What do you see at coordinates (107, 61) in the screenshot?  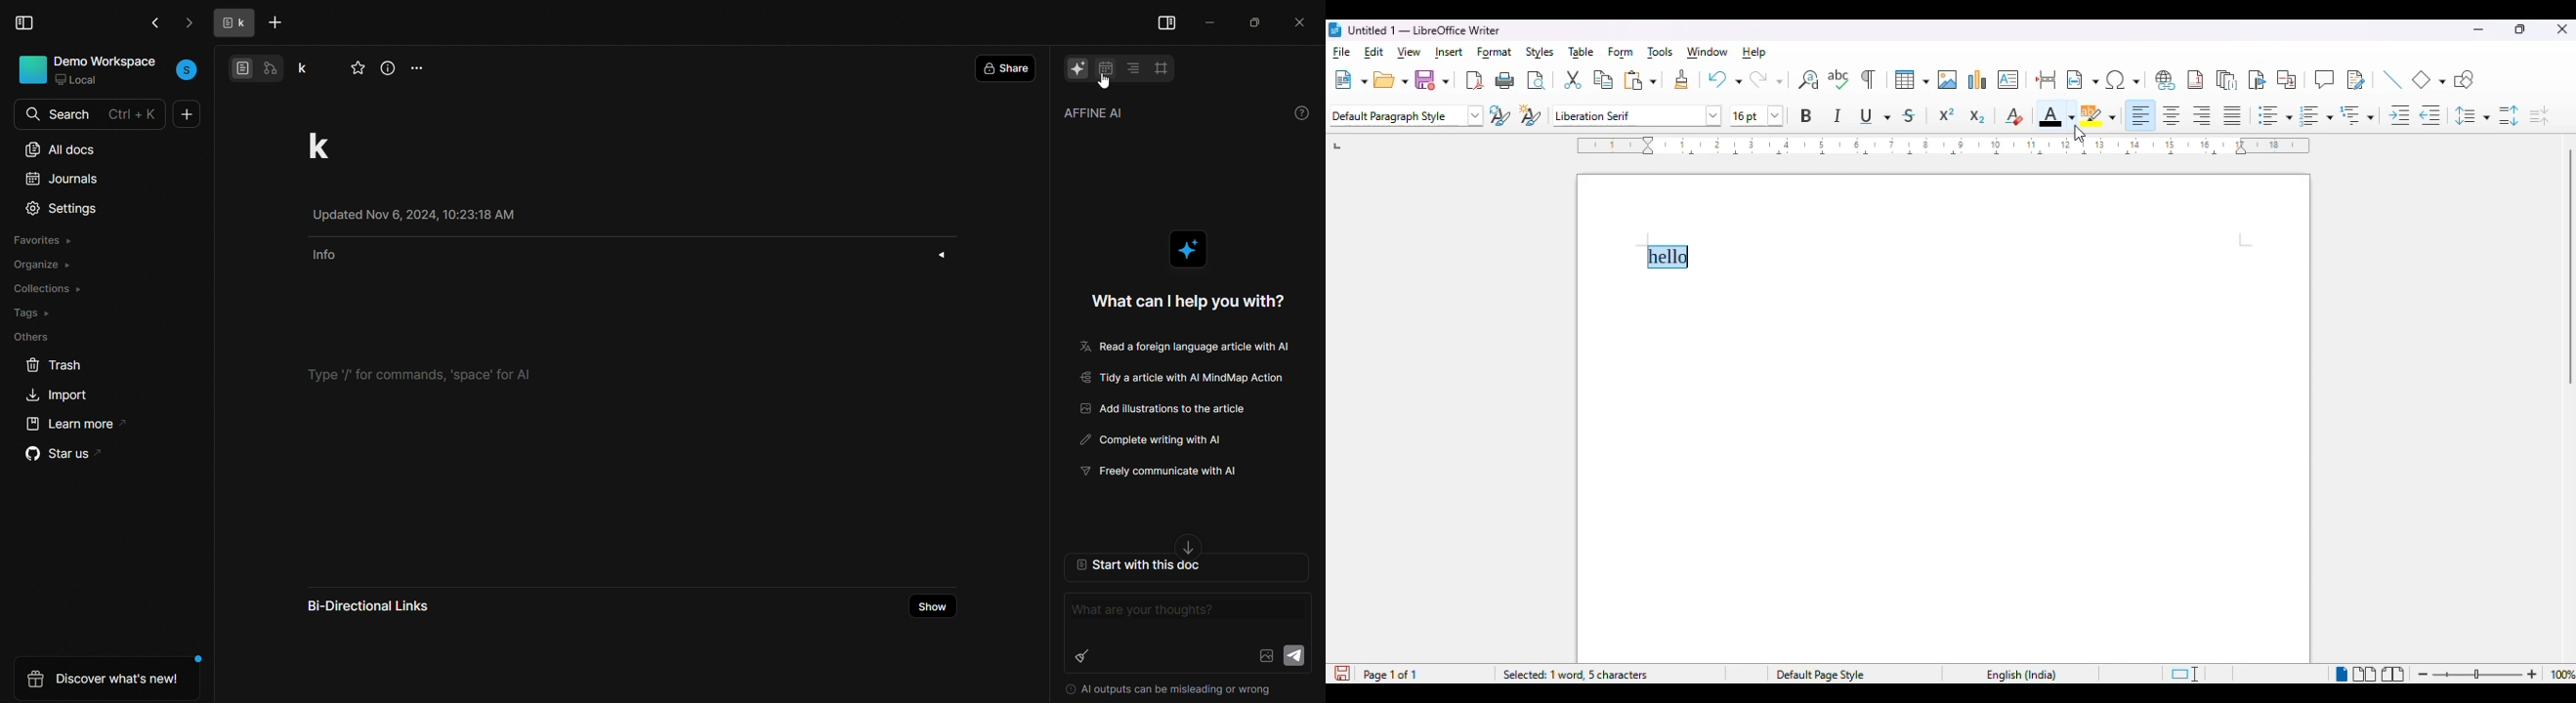 I see `demo workspace` at bounding box center [107, 61].